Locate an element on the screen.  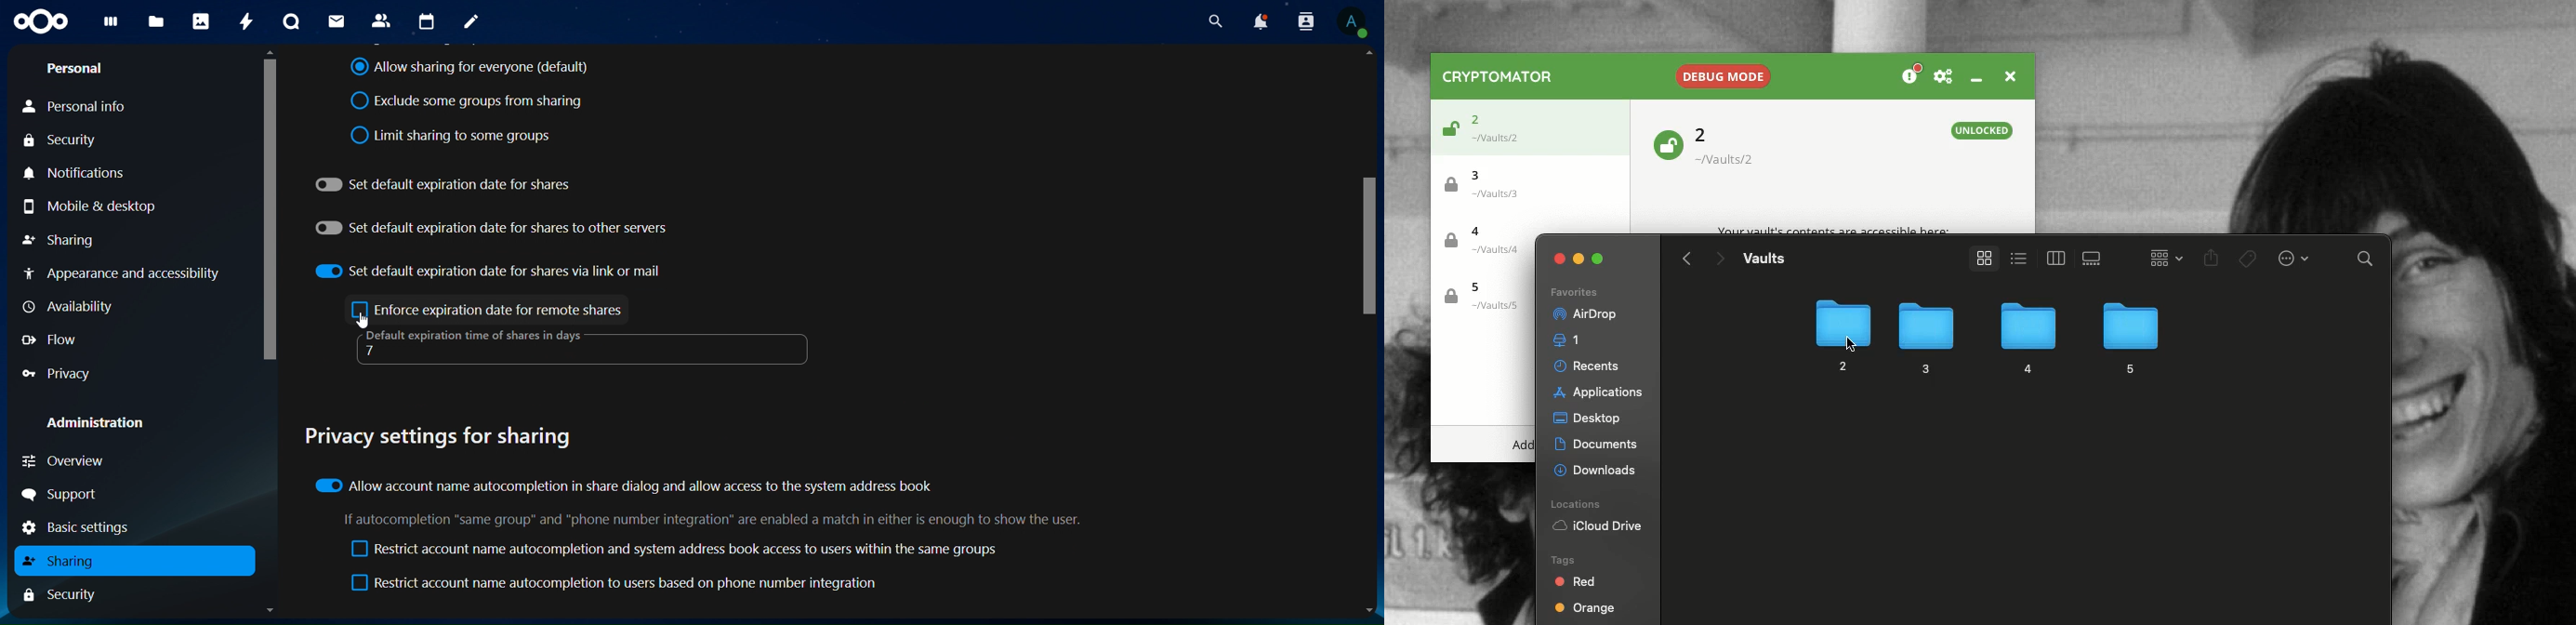
administration is located at coordinates (94, 419).